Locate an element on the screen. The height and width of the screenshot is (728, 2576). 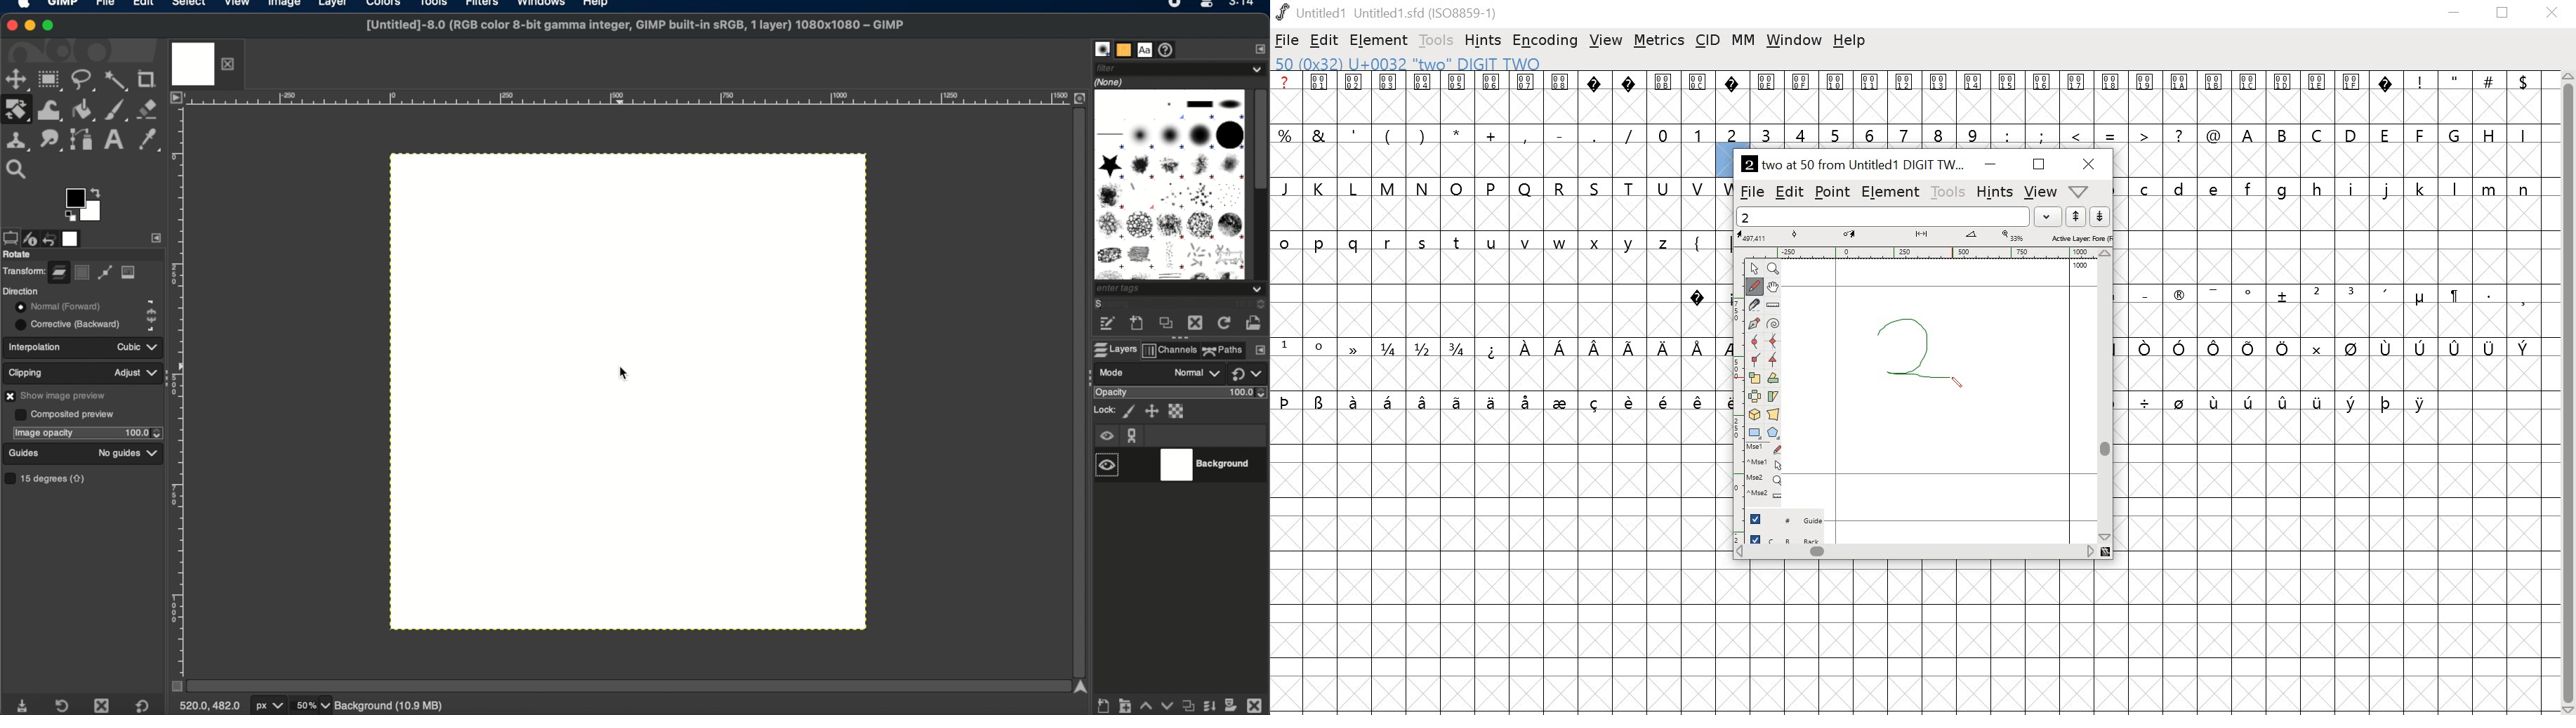
layer is located at coordinates (331, 5).